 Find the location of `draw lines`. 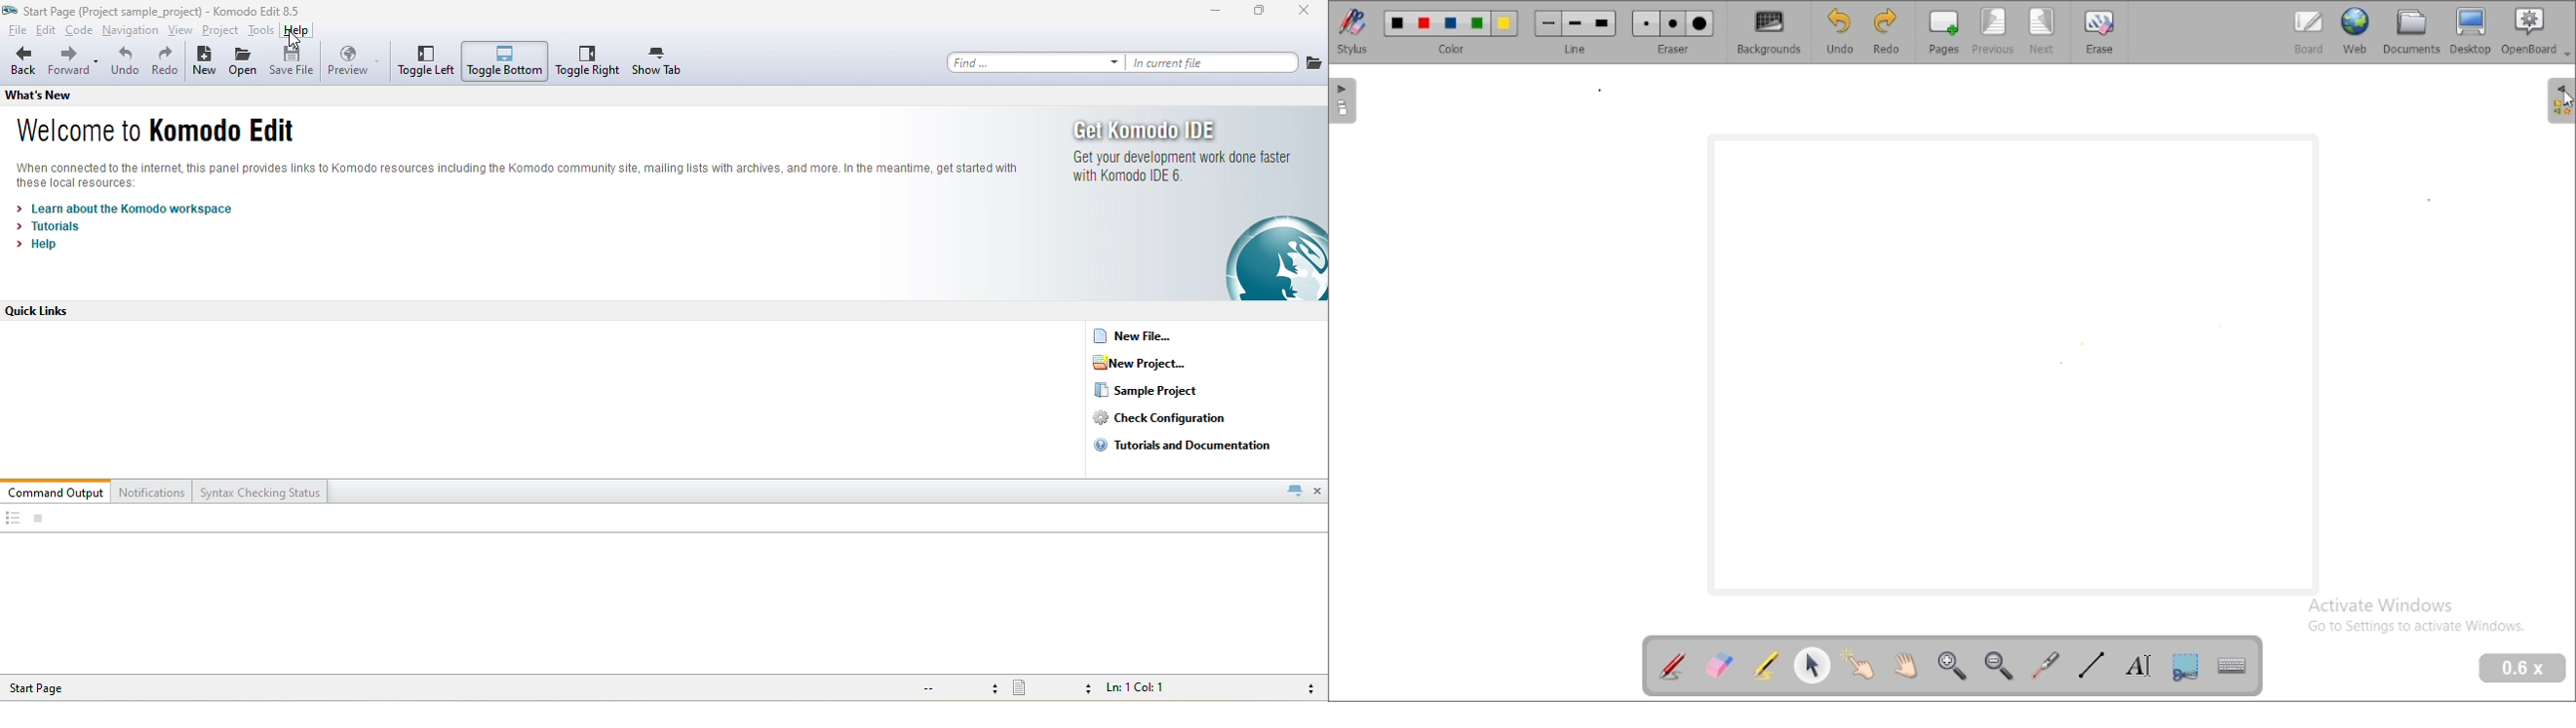

draw lines is located at coordinates (2090, 665).